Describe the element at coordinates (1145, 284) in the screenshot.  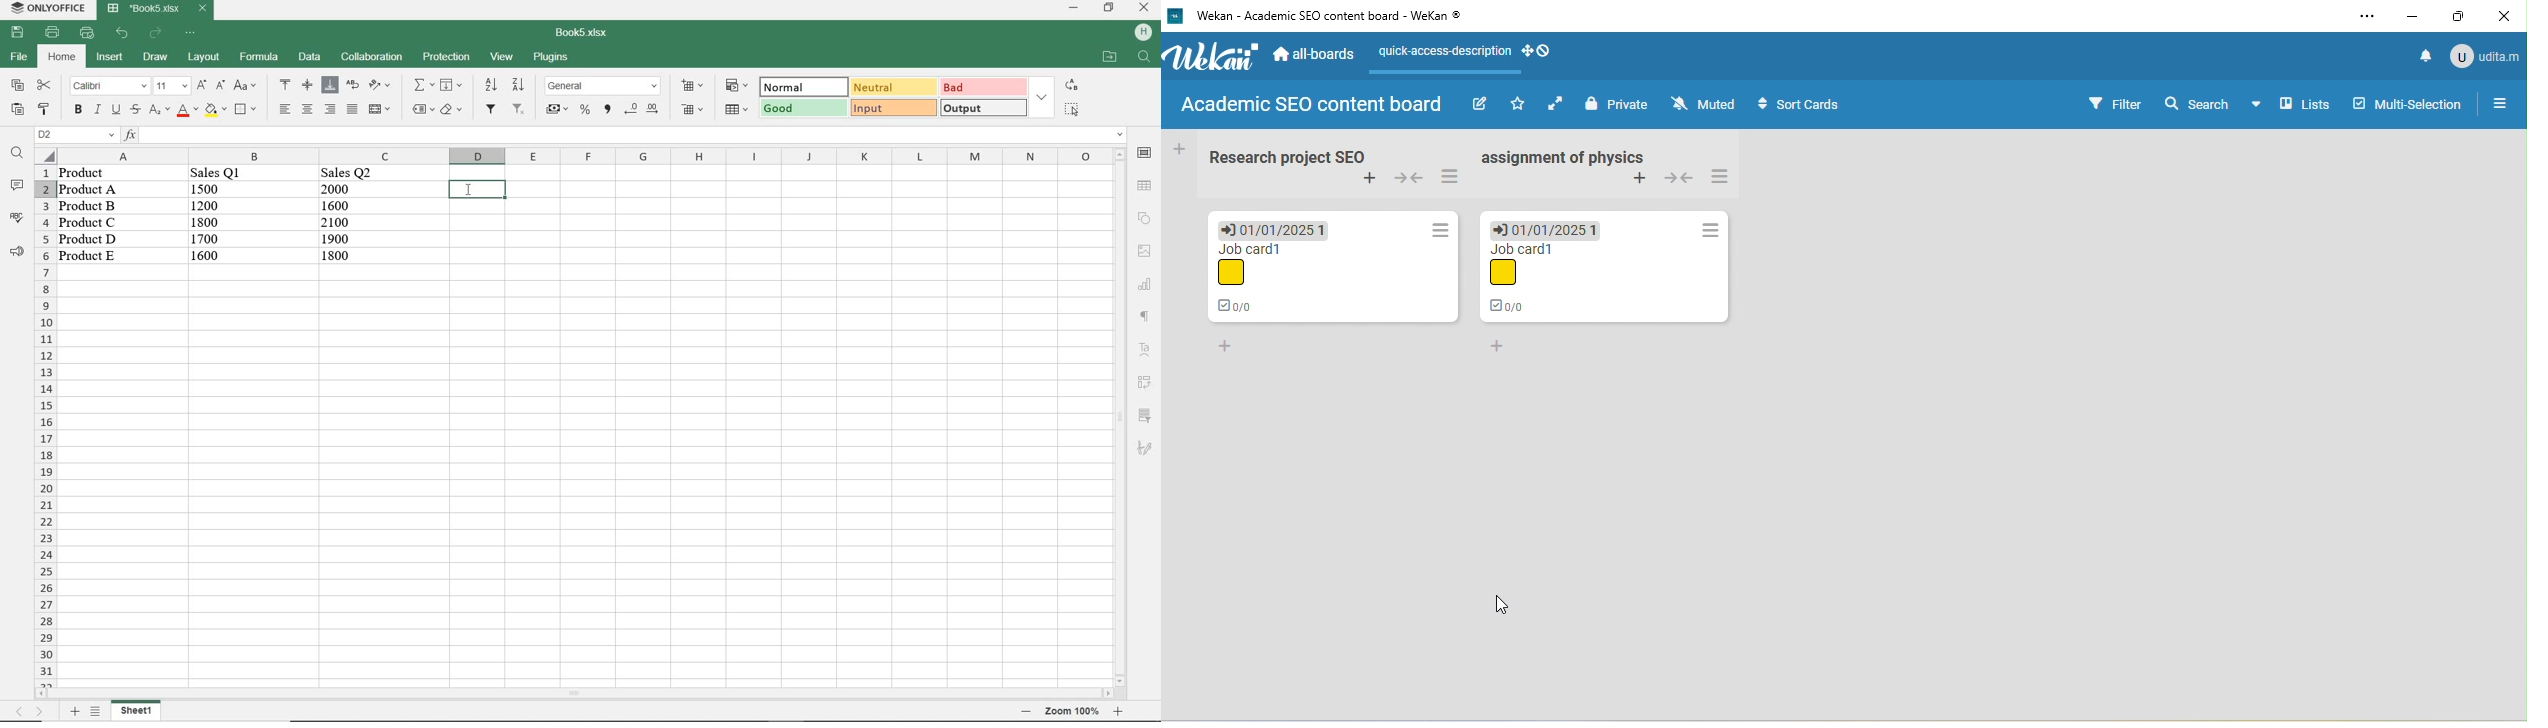
I see `chart` at that location.